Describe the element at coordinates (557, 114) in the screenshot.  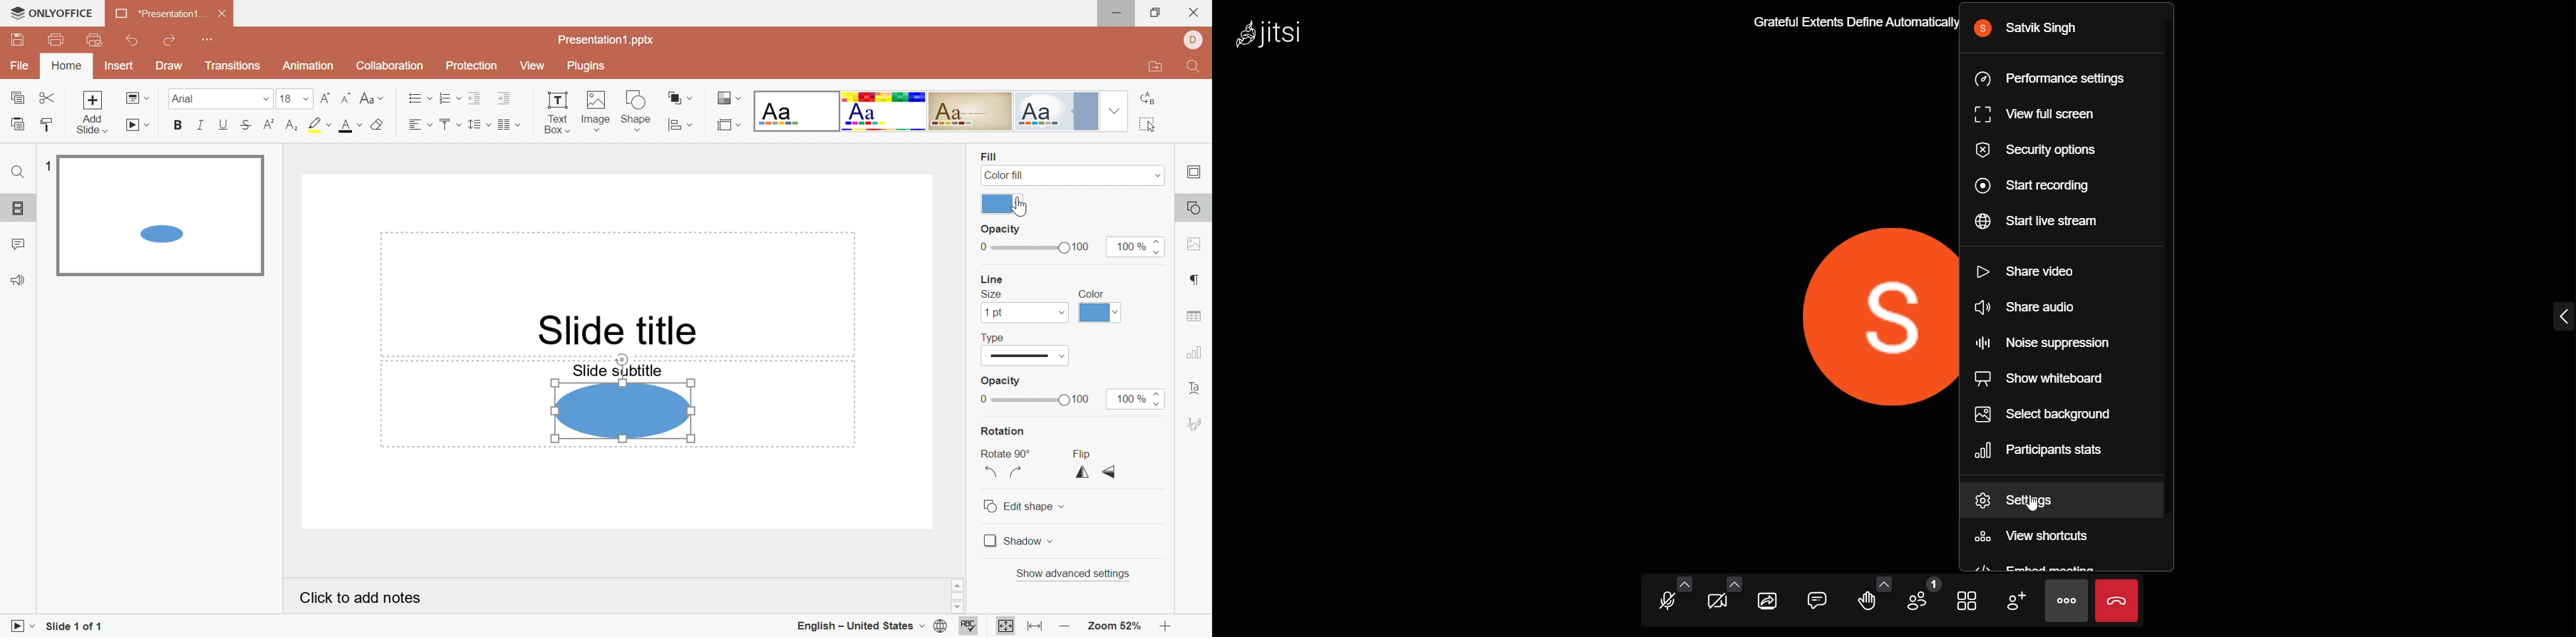
I see `Text Box` at that location.